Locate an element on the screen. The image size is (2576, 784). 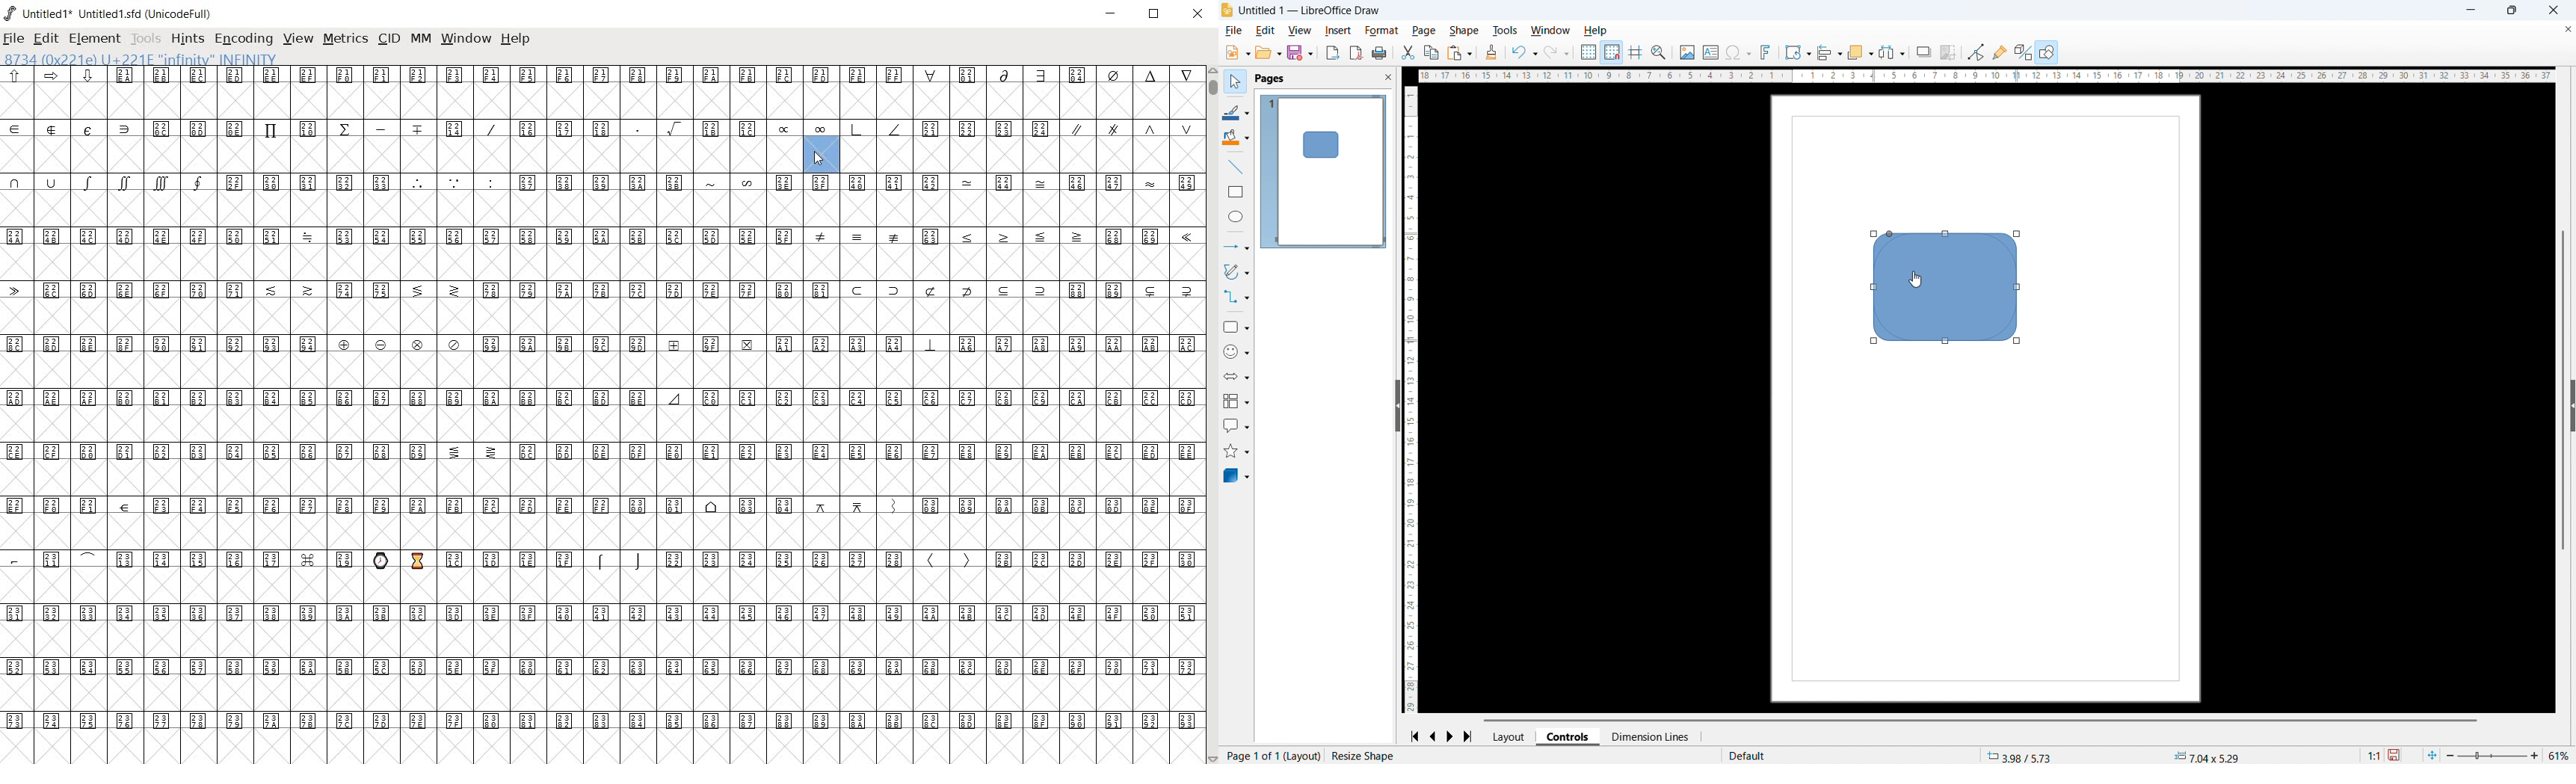
empty glyph slots is located at coordinates (602, 424).